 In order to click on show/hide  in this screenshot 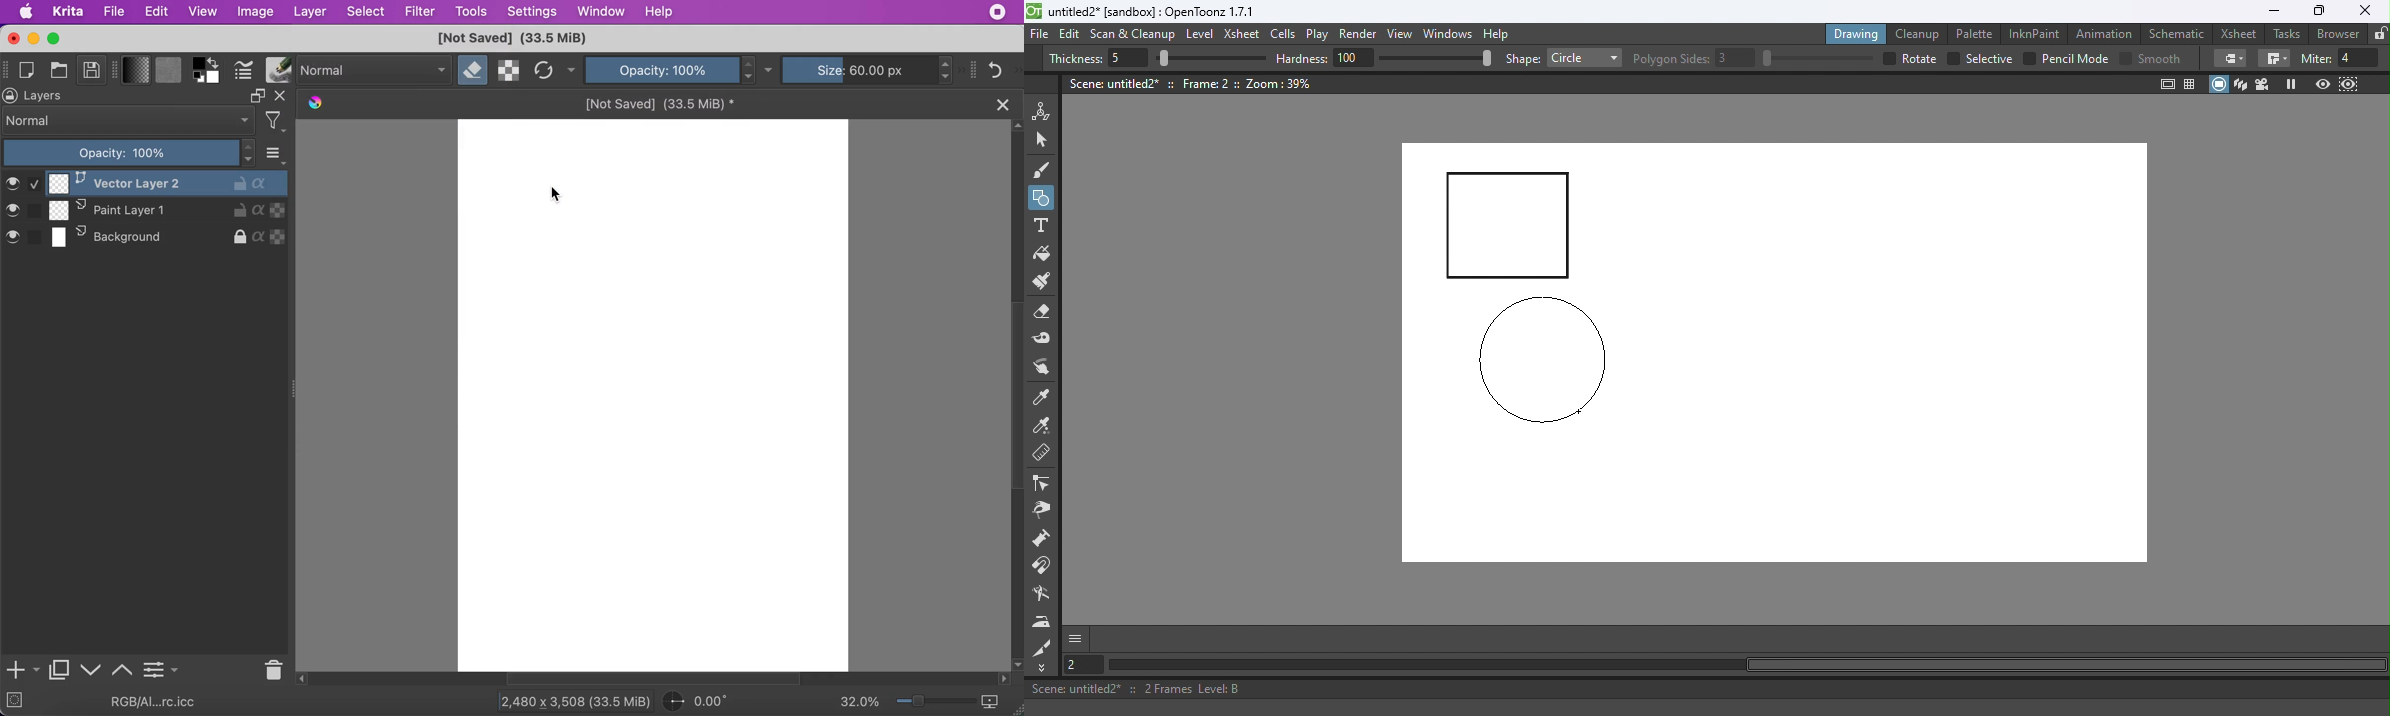, I will do `click(6, 68)`.